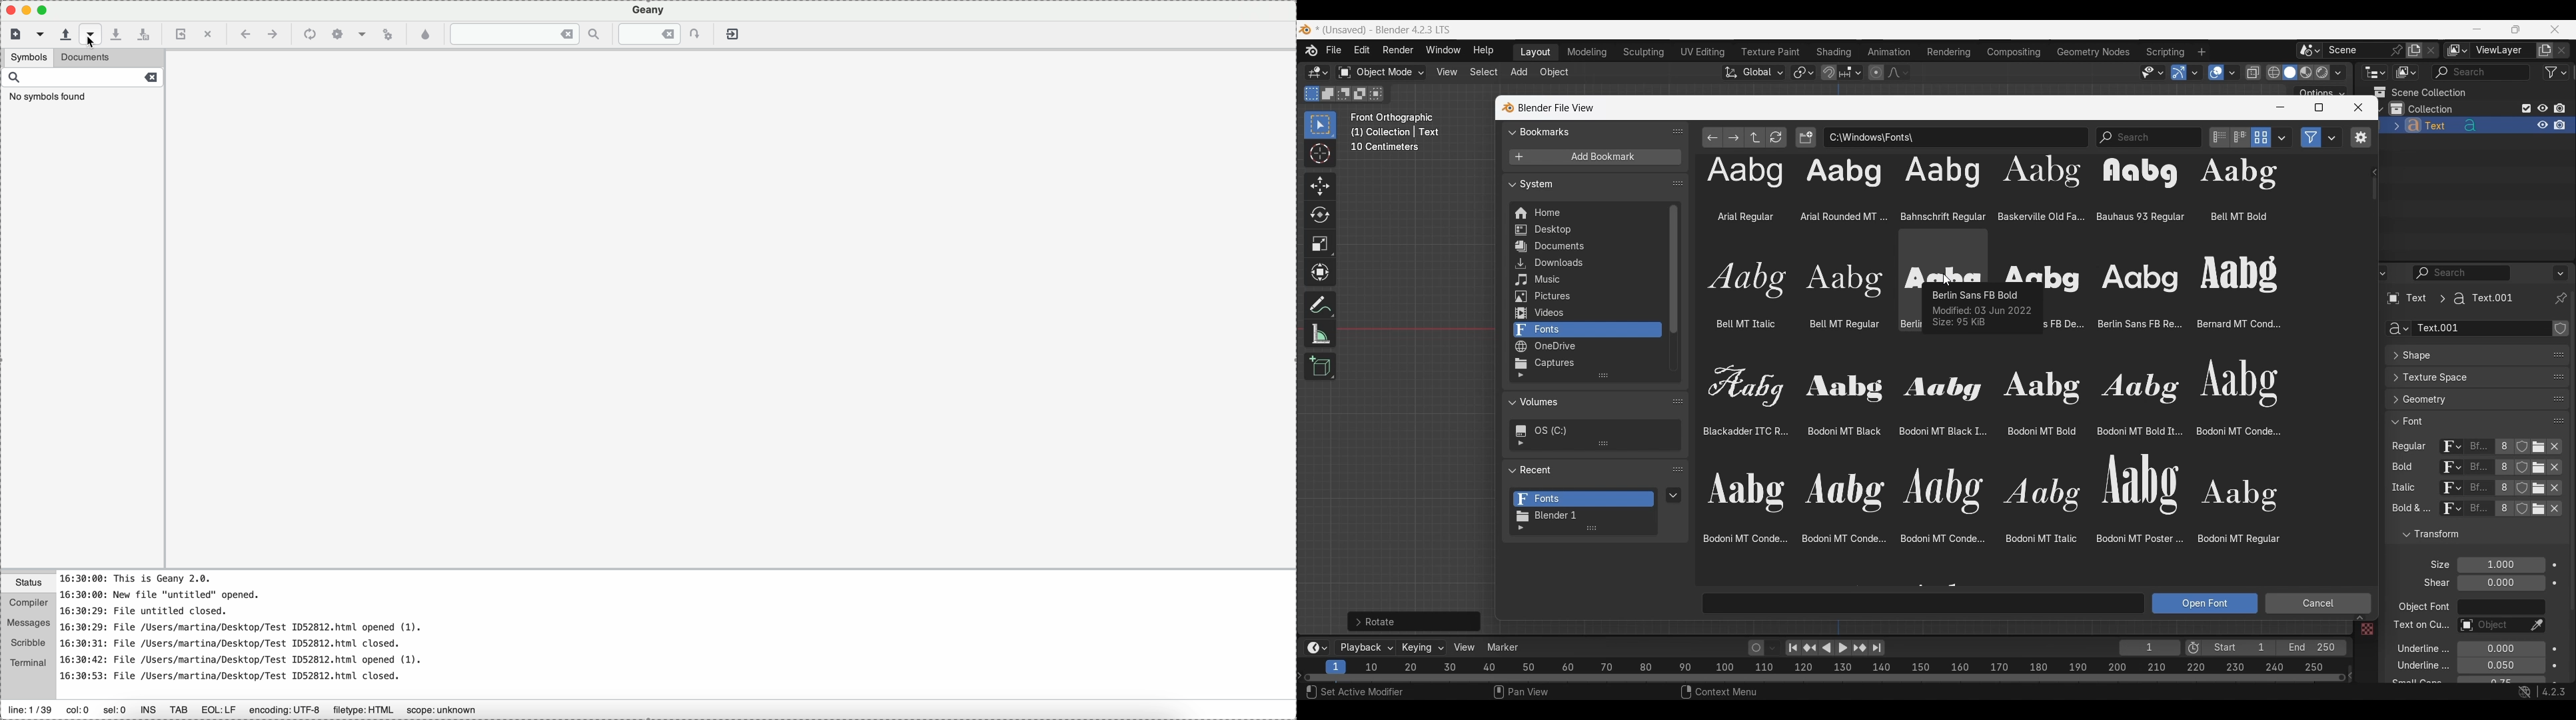  What do you see at coordinates (1755, 137) in the screenshot?
I see `Parent directory` at bounding box center [1755, 137].